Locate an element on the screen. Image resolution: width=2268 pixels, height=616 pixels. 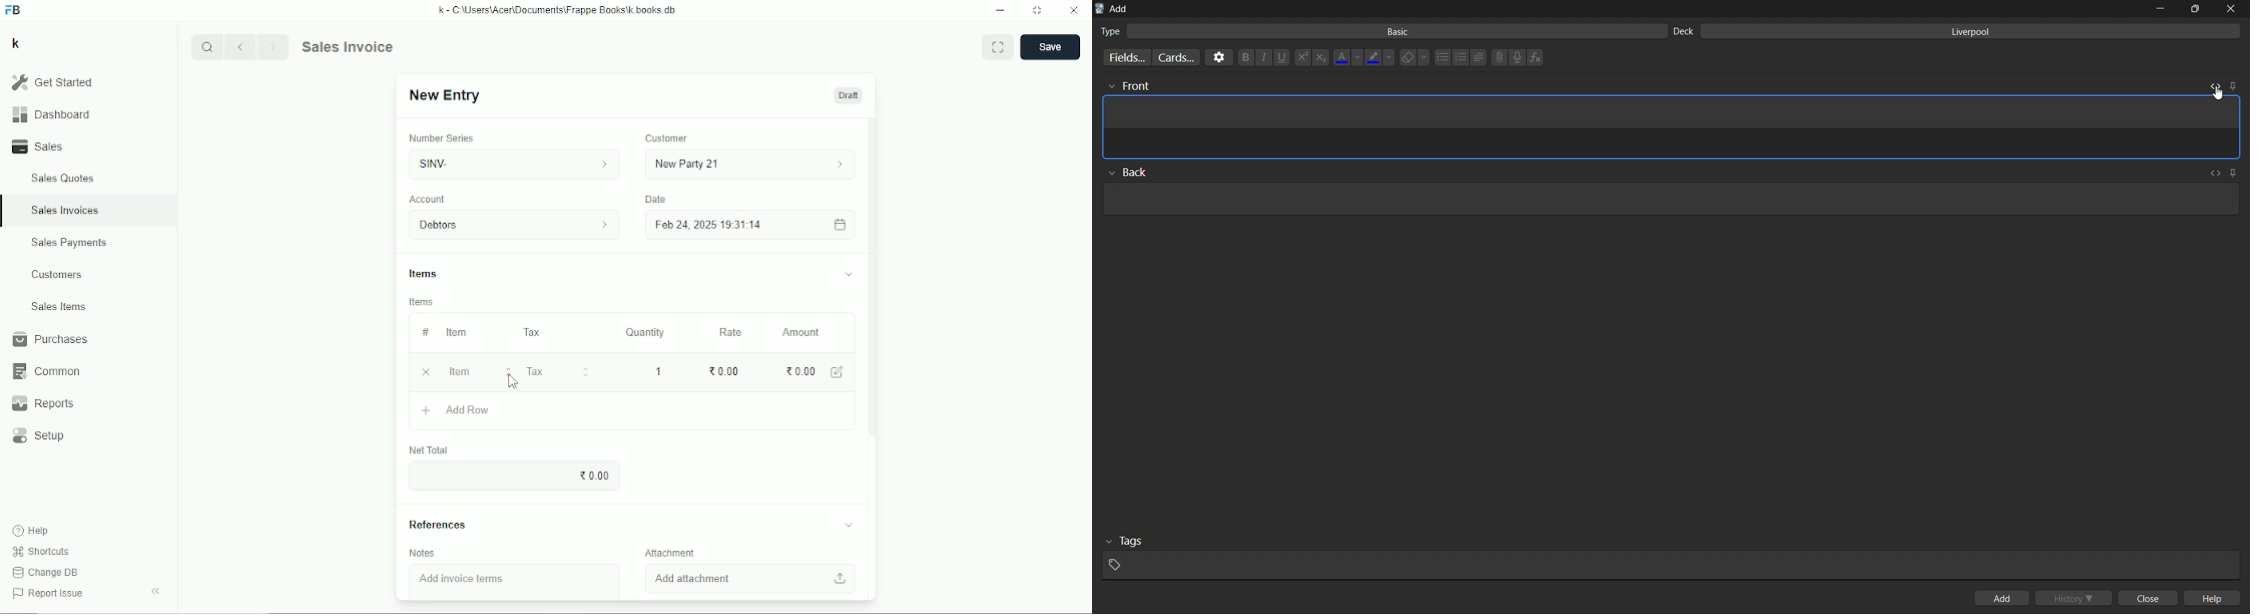
Minimize is located at coordinates (1000, 11).